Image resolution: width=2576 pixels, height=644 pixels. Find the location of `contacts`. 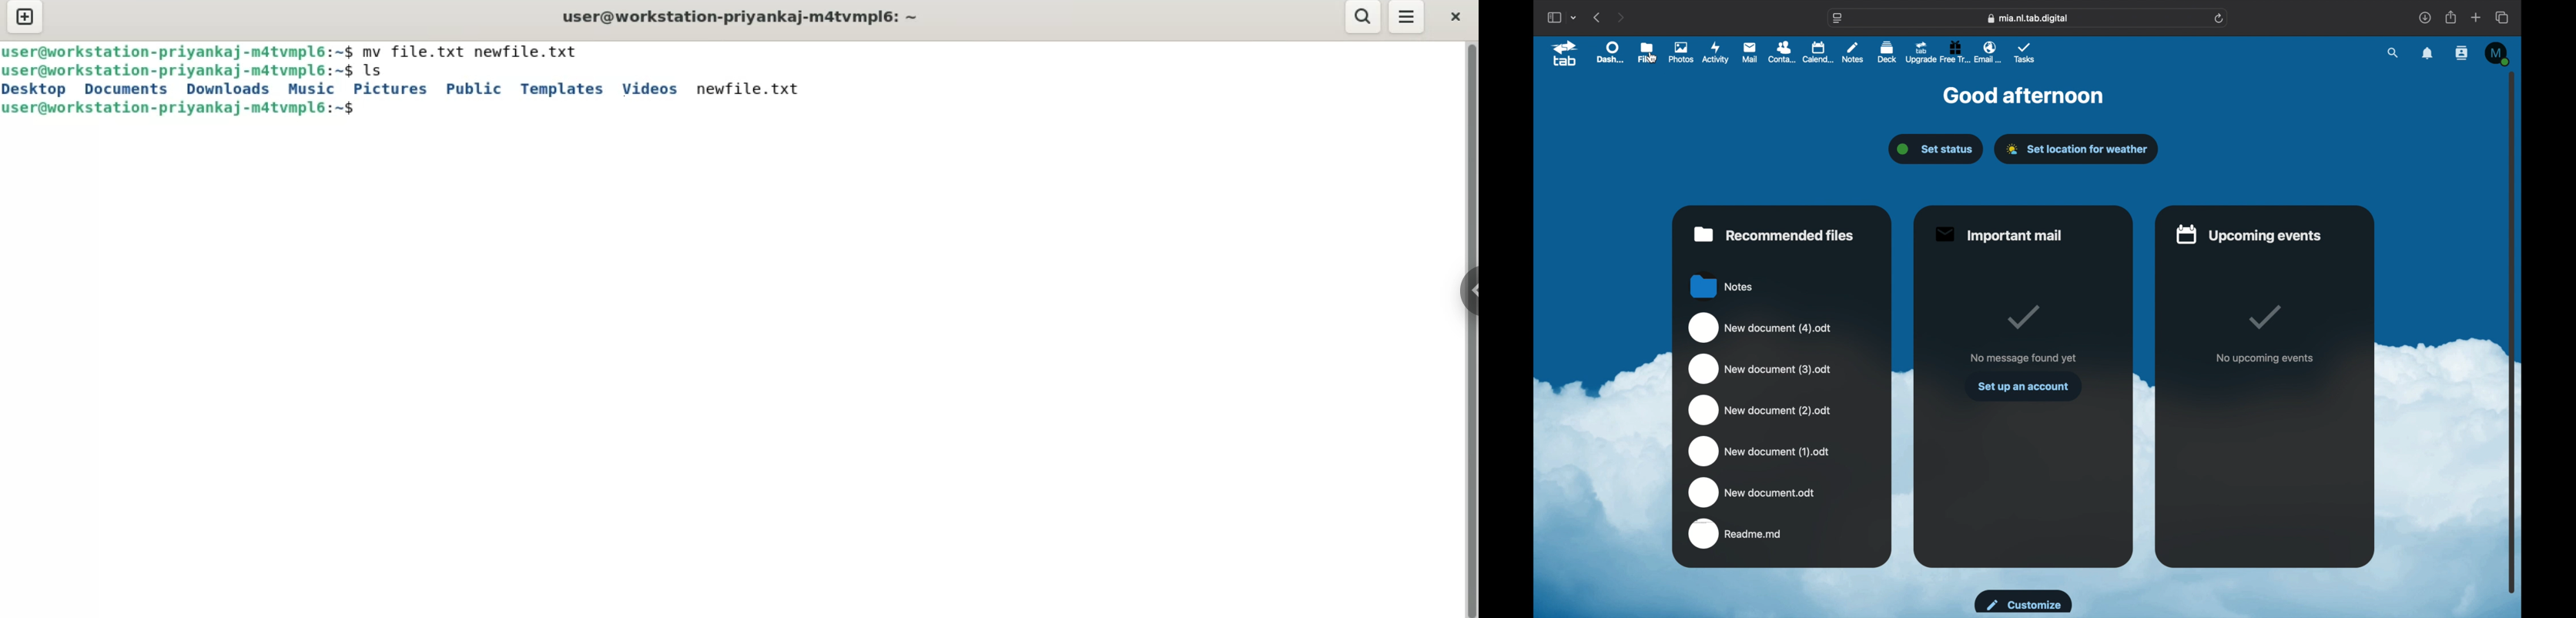

contacts is located at coordinates (1784, 51).